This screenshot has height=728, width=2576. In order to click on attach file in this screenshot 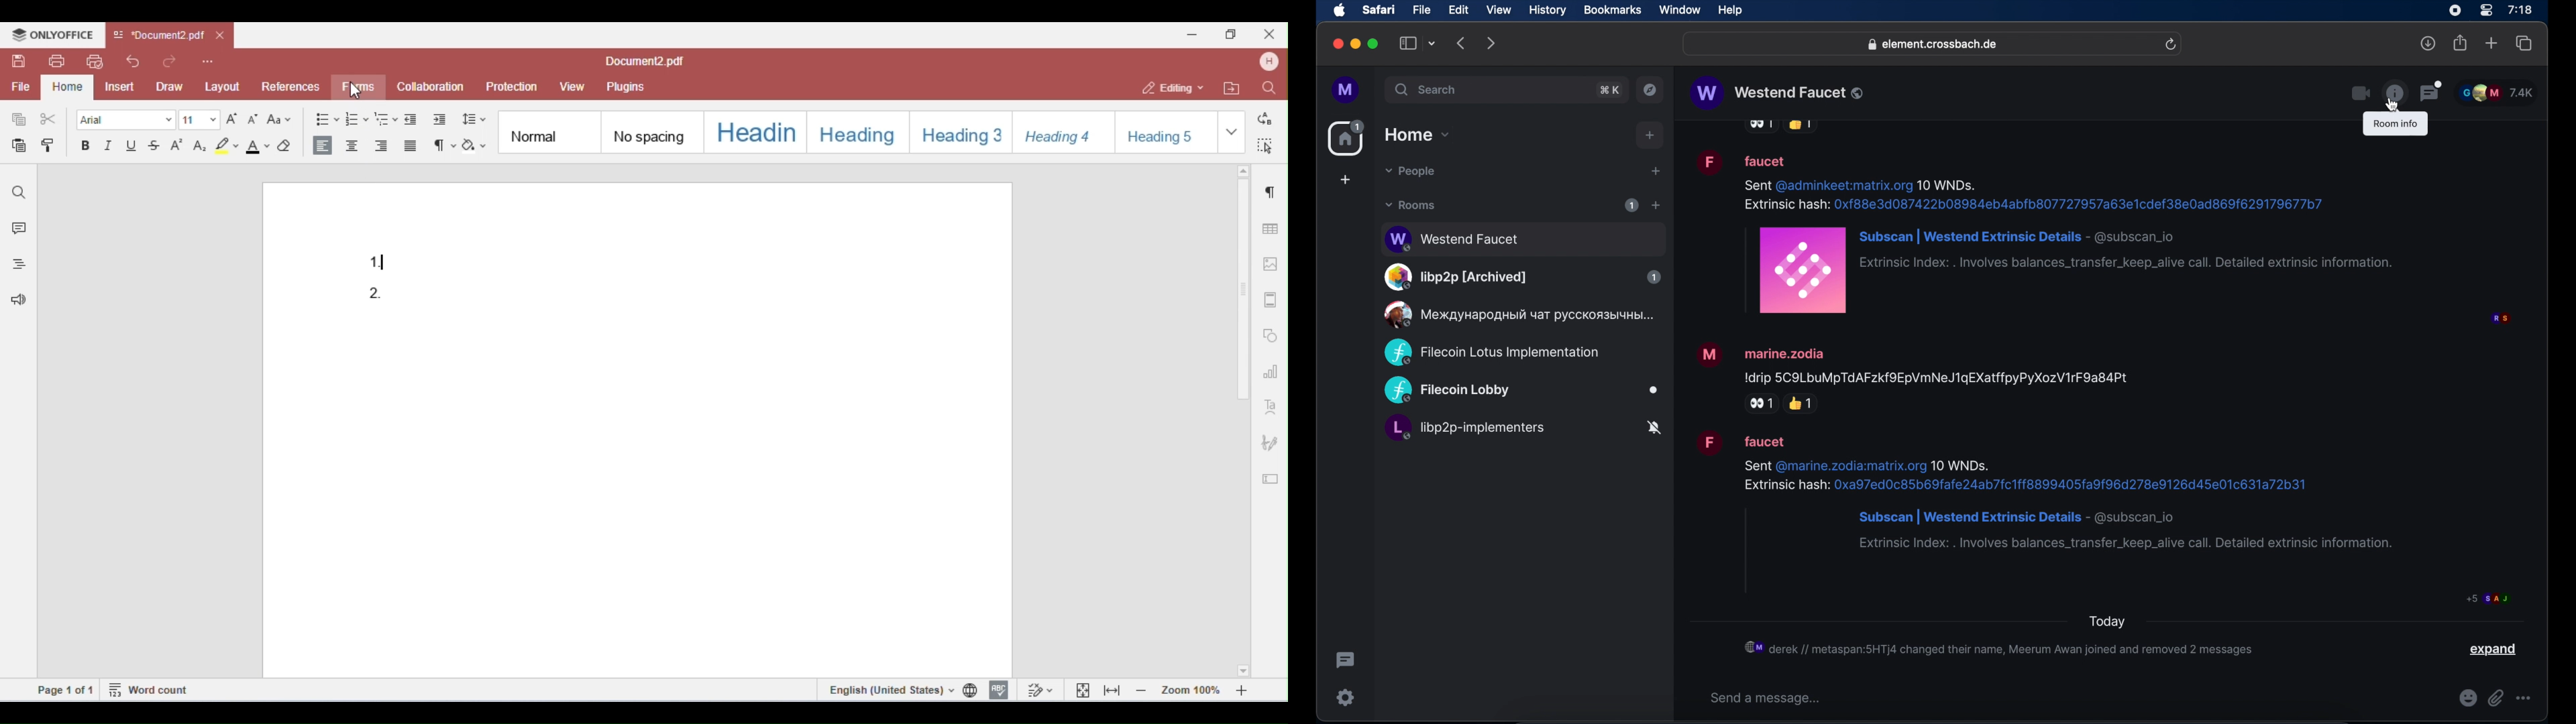, I will do `click(2496, 698)`.